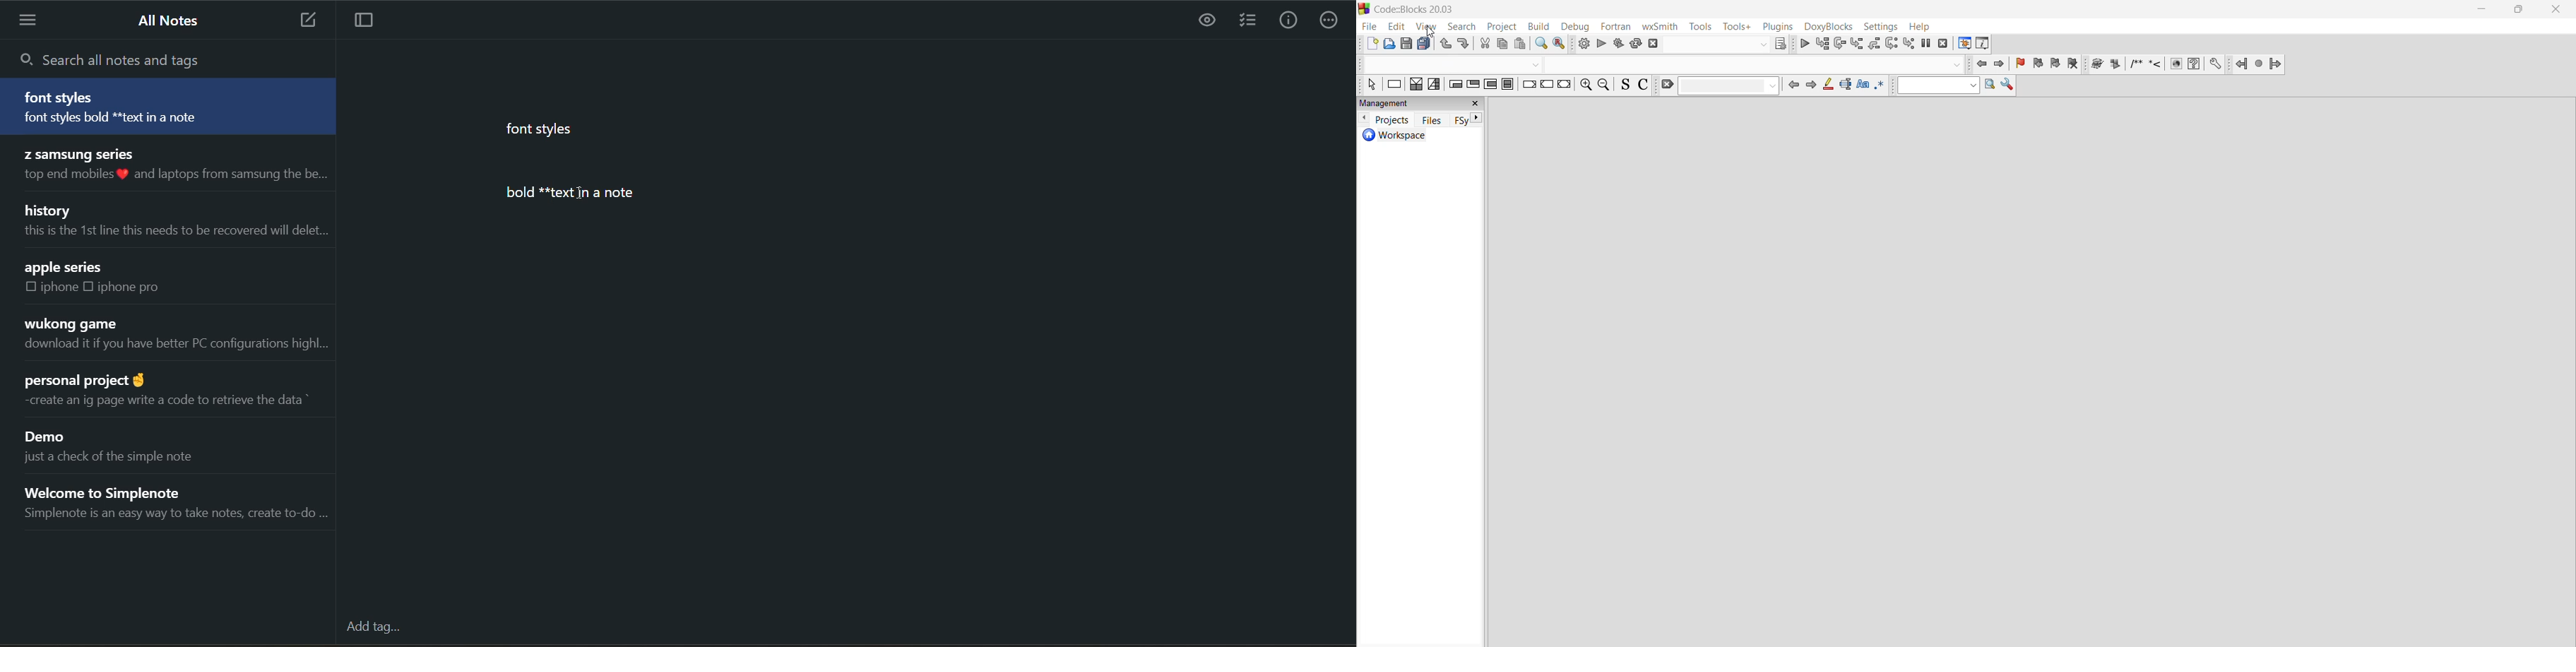  I want to click on history, so click(50, 209).